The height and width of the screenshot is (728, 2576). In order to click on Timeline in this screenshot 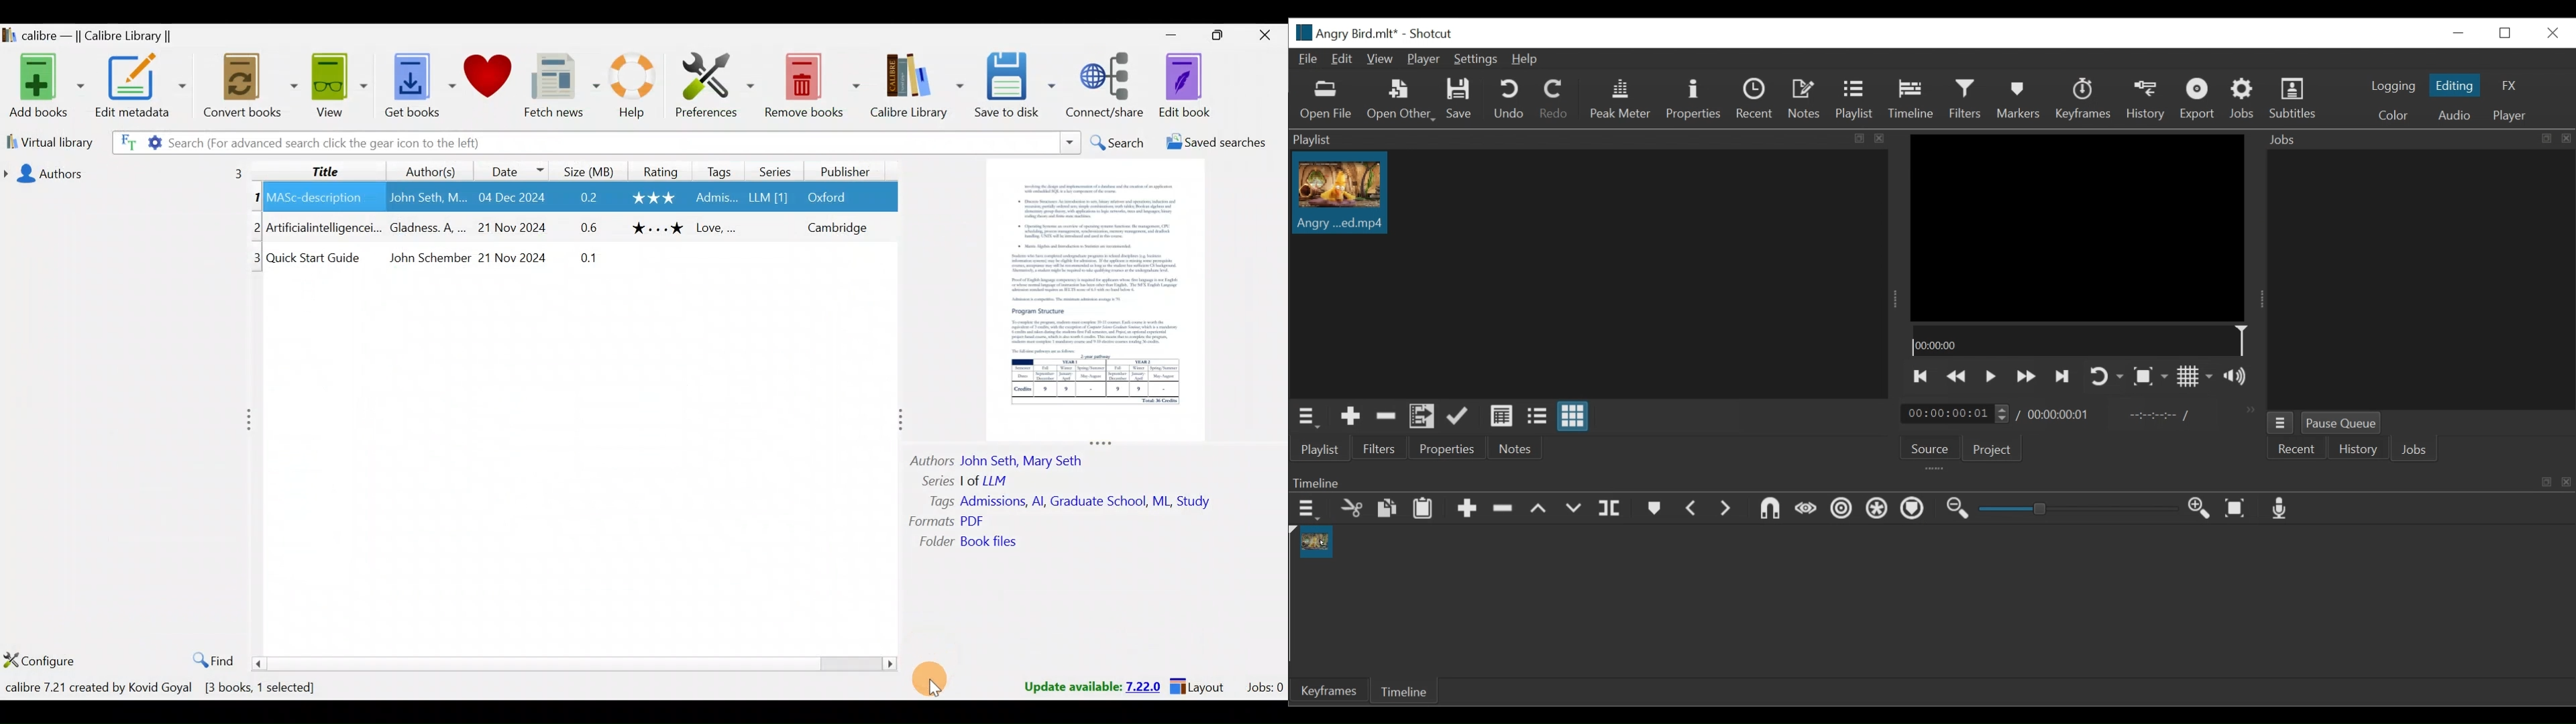, I will do `click(1407, 693)`.